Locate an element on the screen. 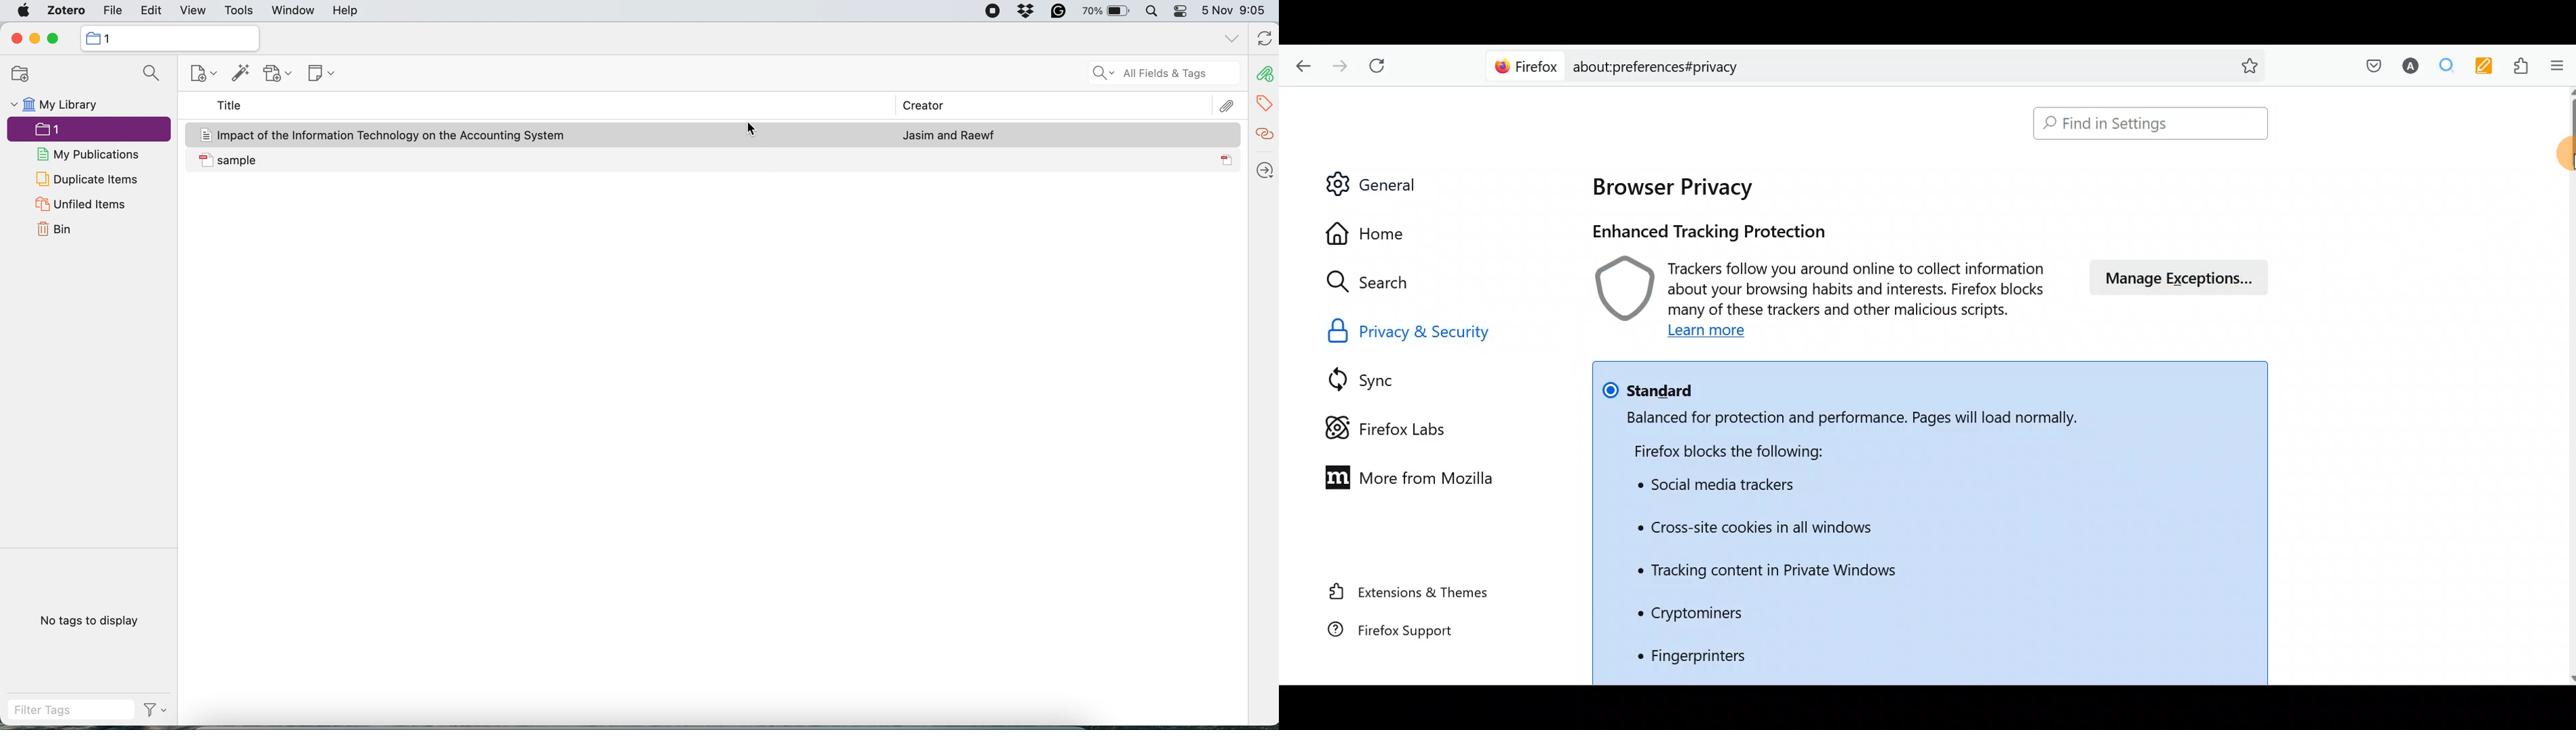  edit is located at coordinates (152, 12).